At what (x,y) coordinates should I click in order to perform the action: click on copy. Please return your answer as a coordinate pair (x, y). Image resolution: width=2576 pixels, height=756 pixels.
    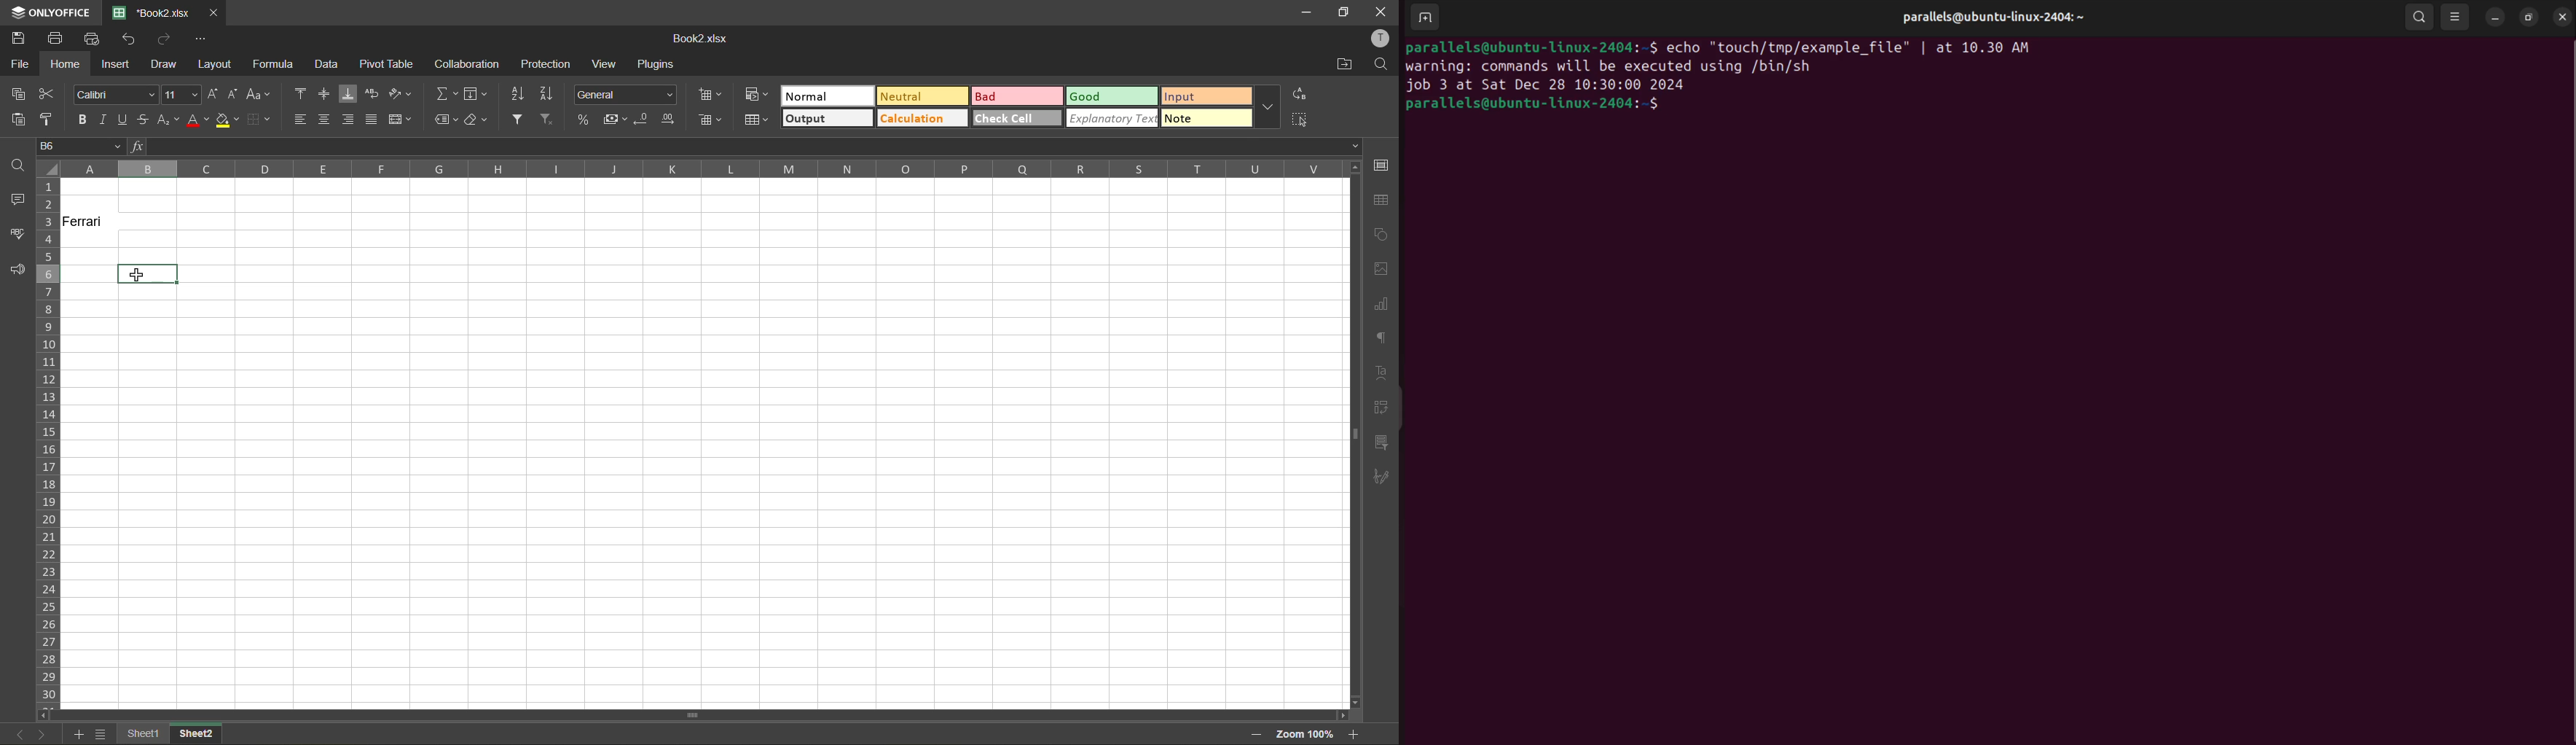
    Looking at the image, I should click on (18, 95).